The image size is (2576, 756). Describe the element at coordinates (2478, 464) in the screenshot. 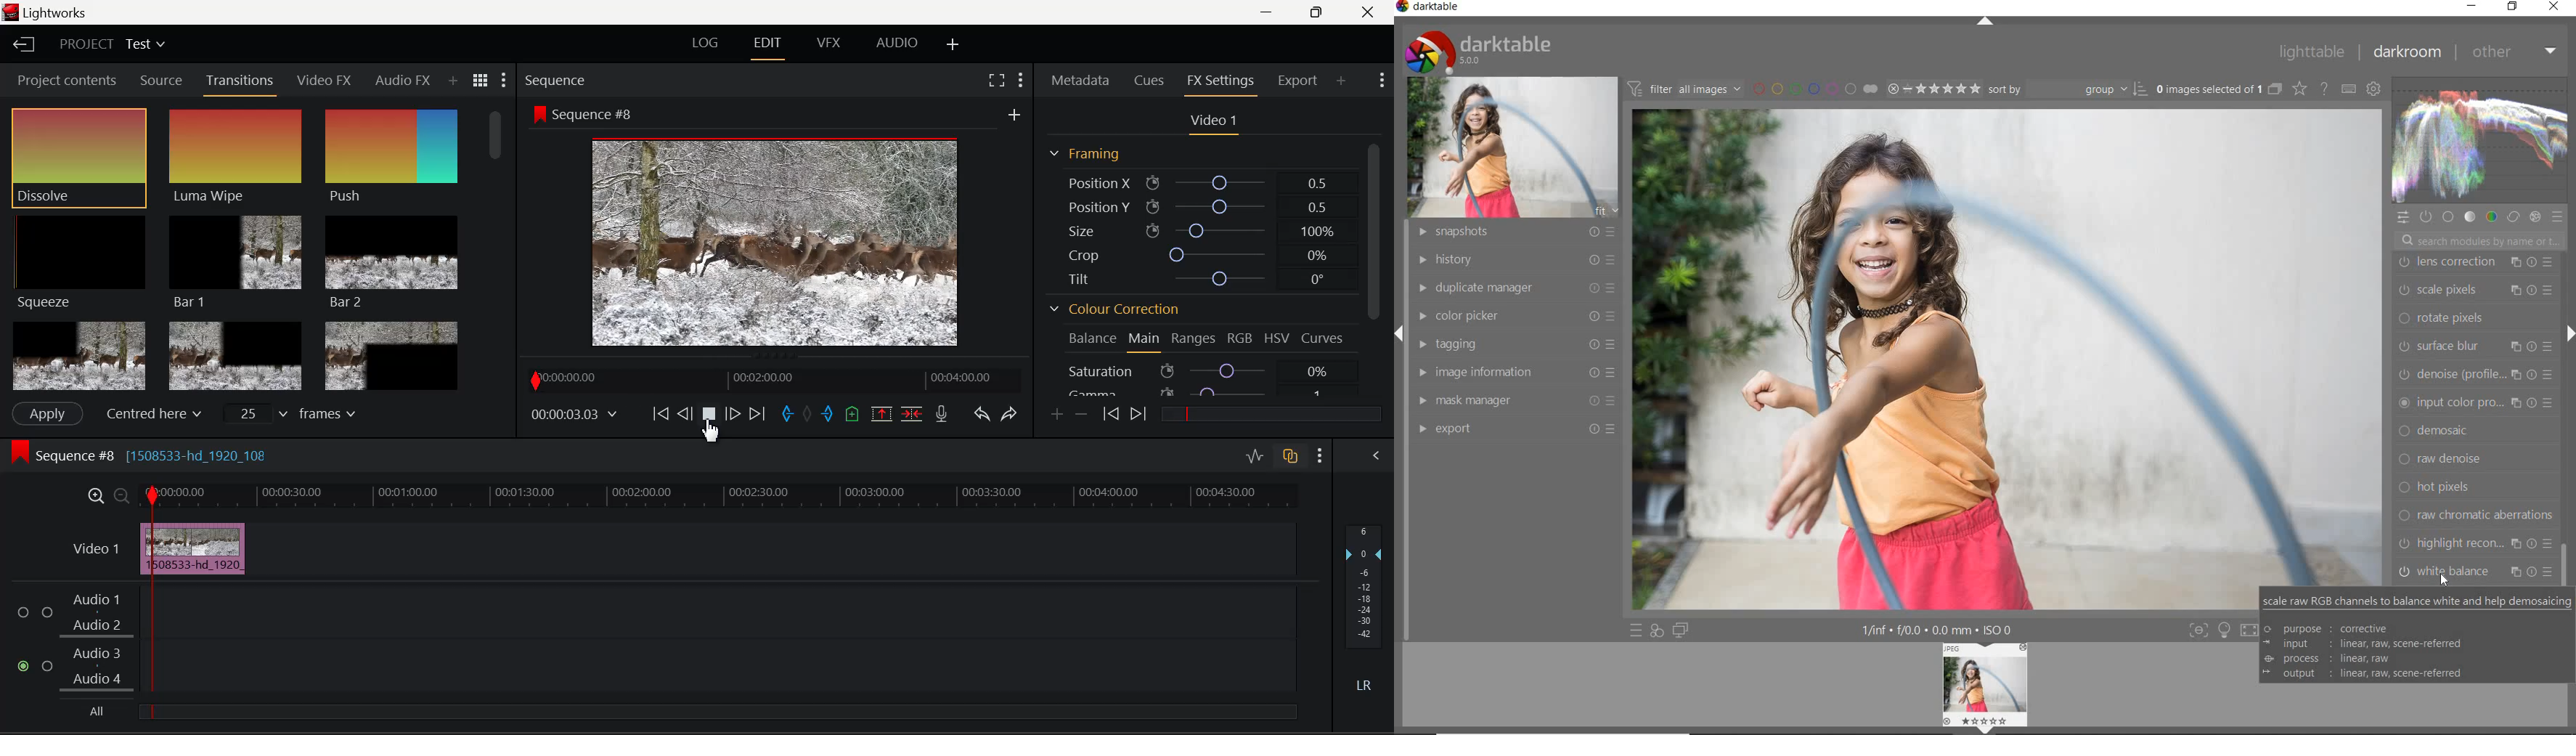

I see `soften` at that location.